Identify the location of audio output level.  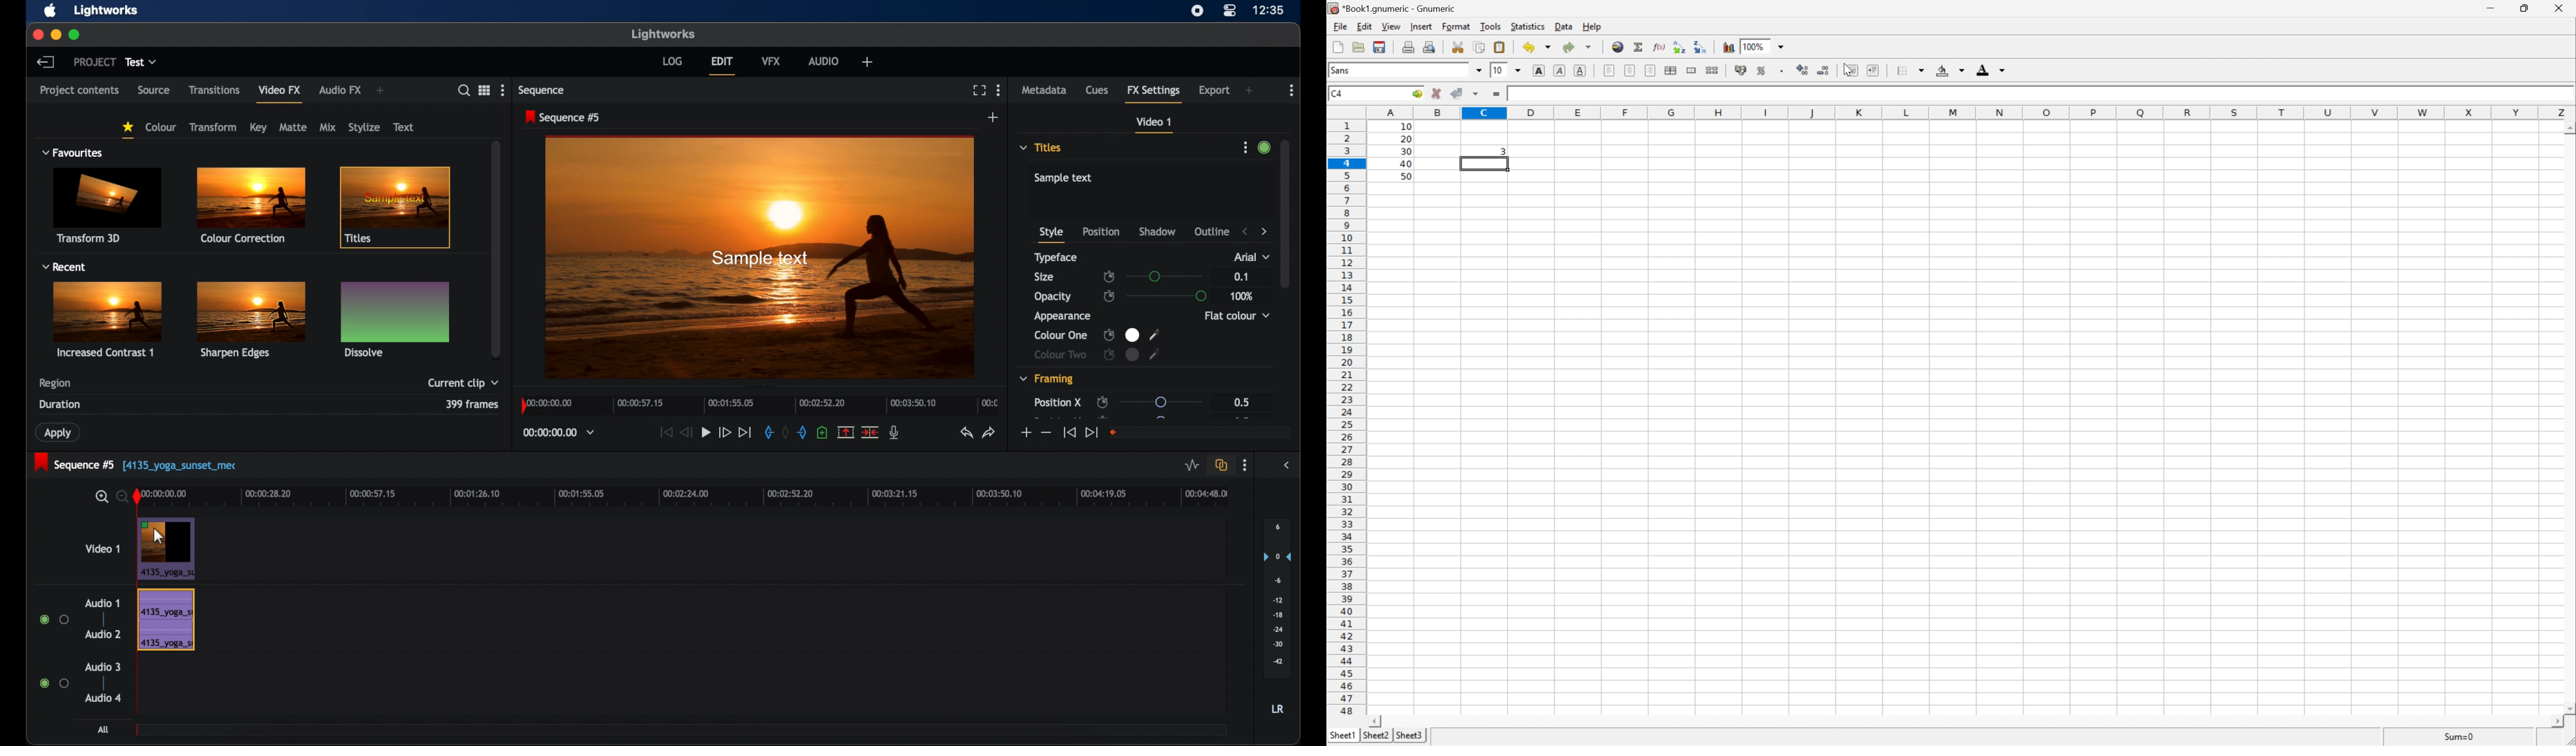
(1277, 600).